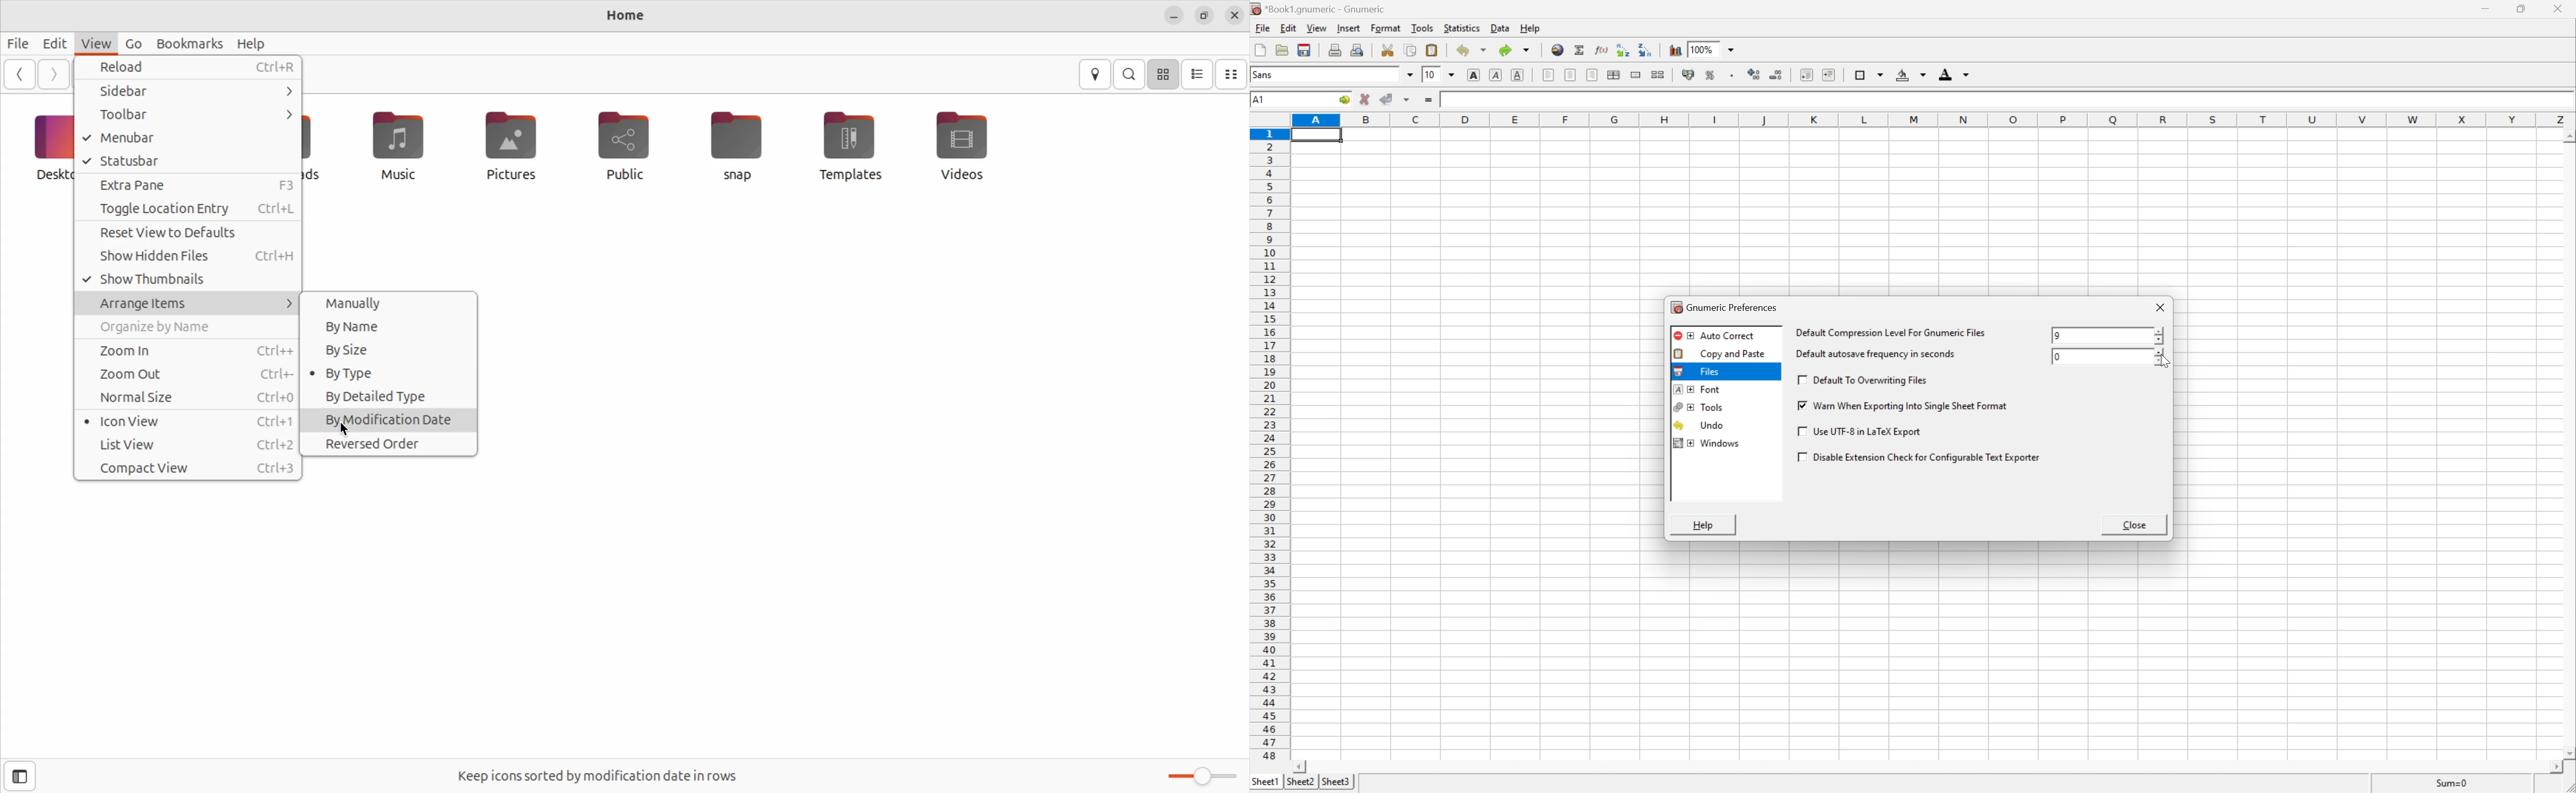  Describe the element at coordinates (2568, 135) in the screenshot. I see `scroll up` at that location.